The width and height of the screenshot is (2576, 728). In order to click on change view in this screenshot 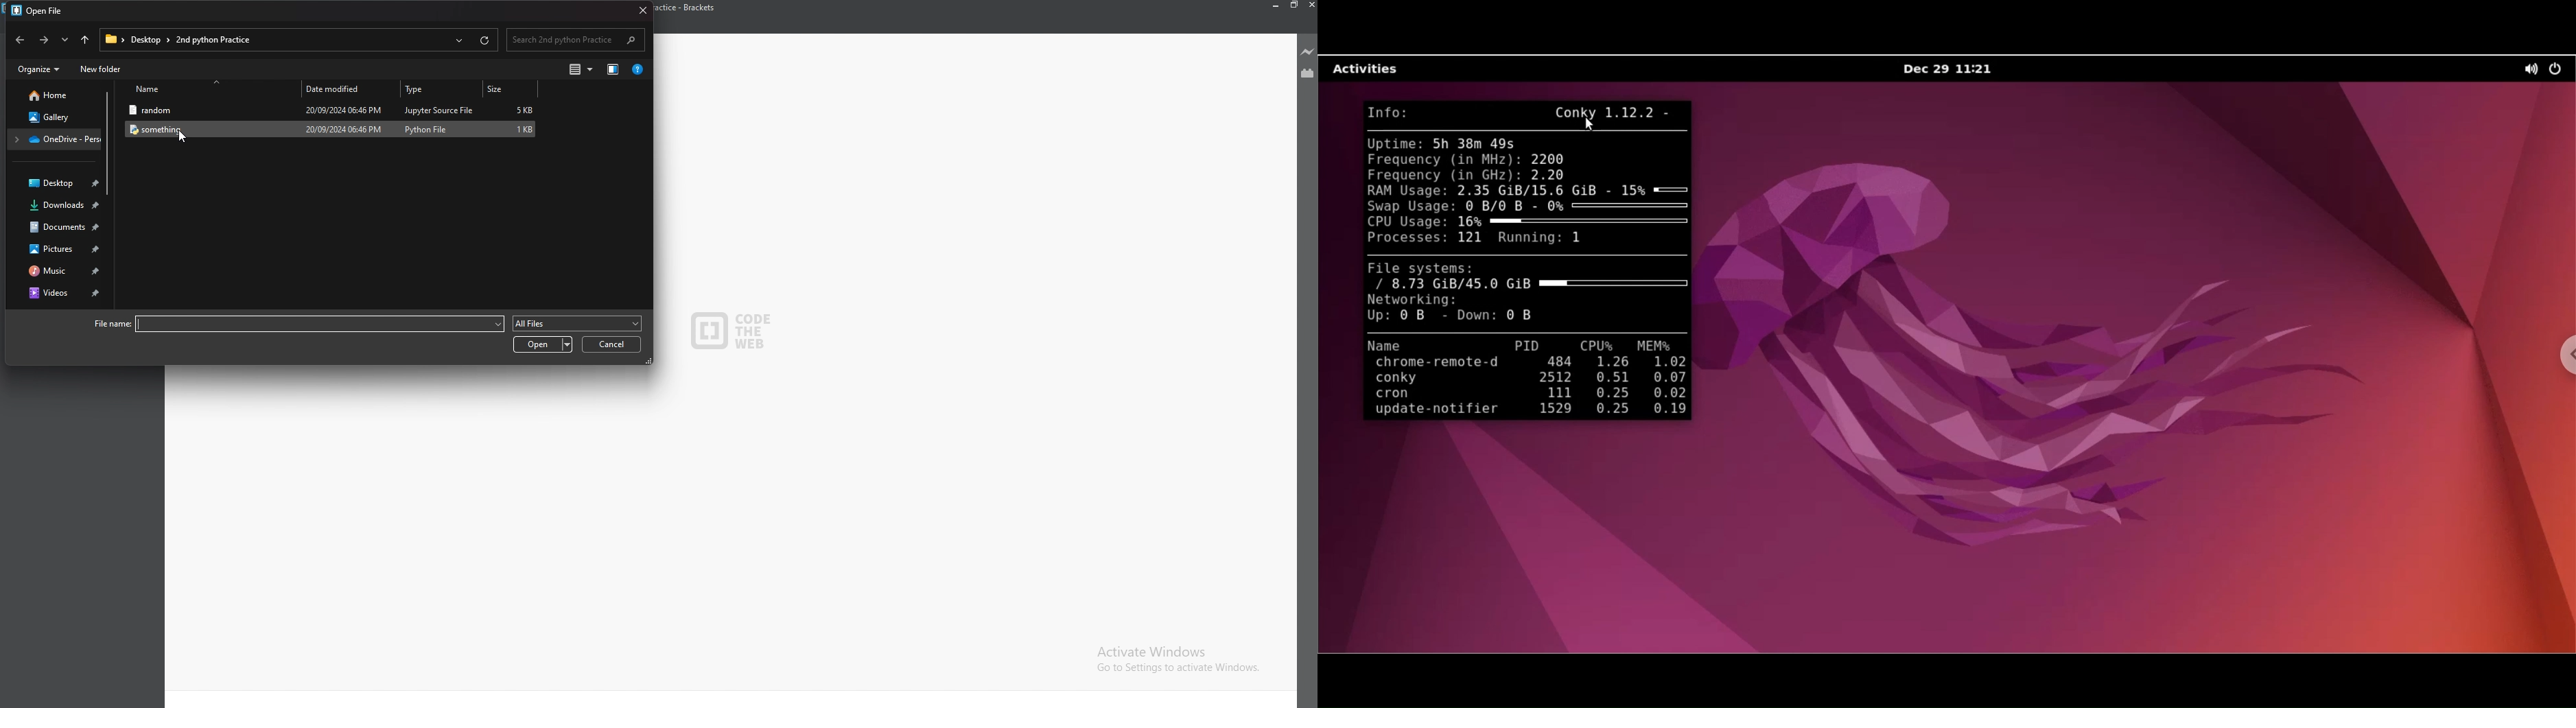, I will do `click(613, 71)`.